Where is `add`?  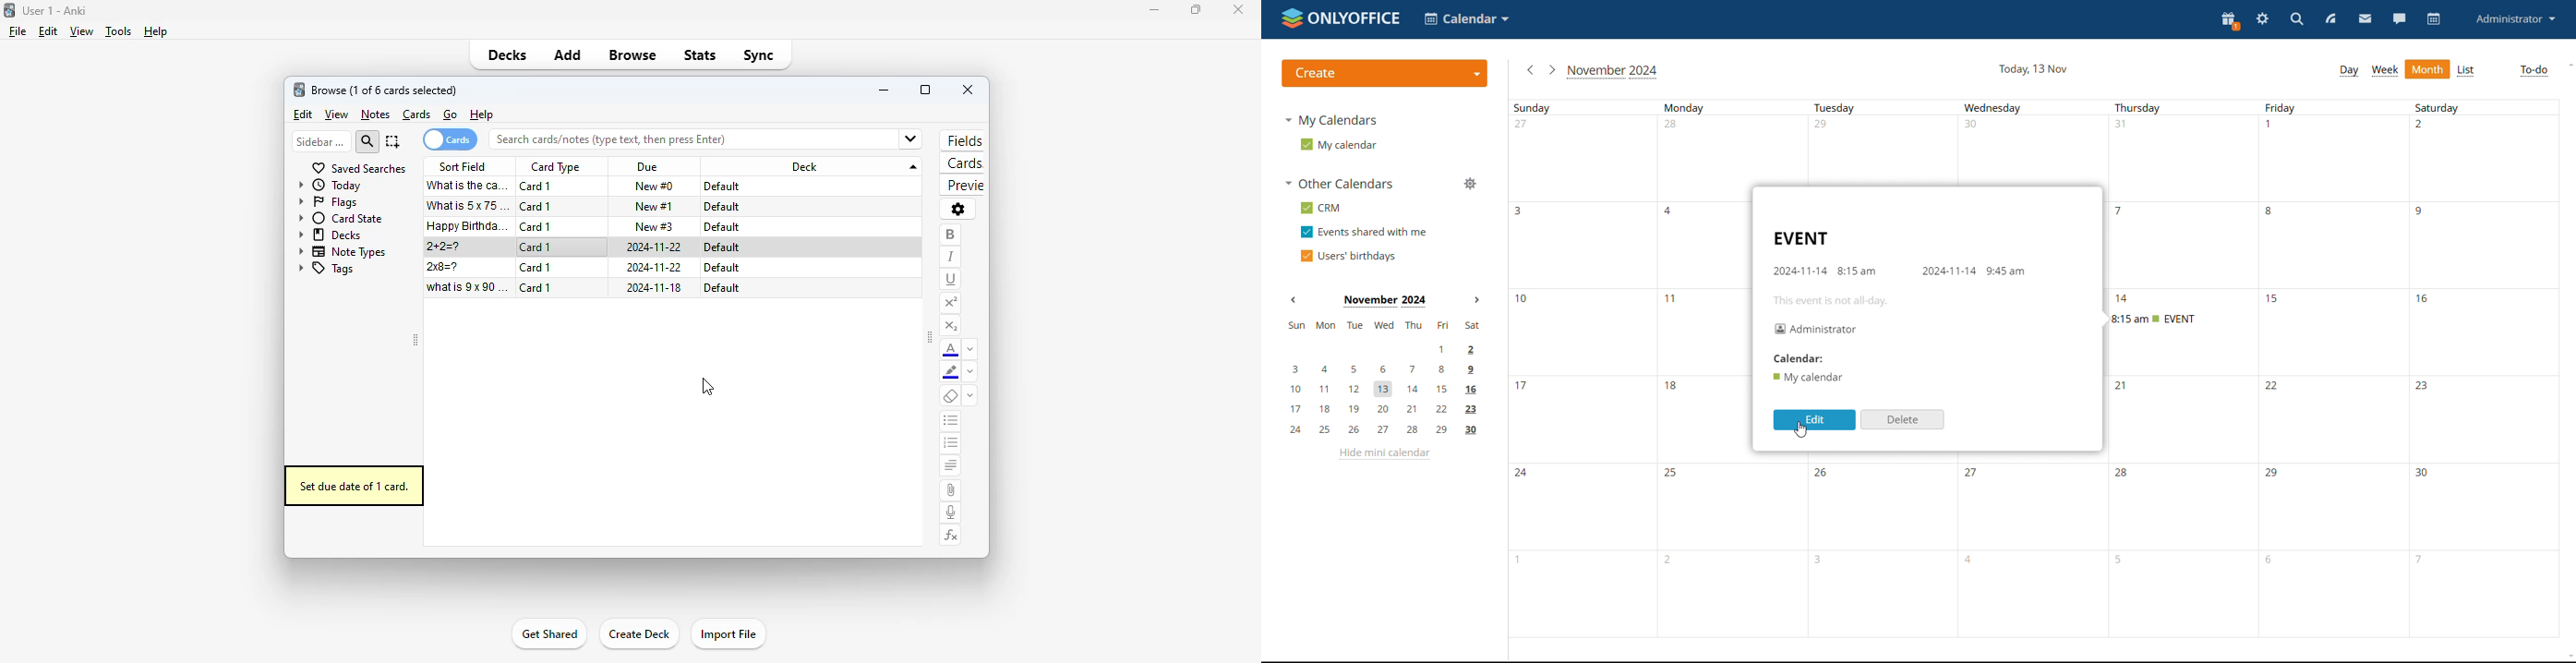 add is located at coordinates (567, 56).